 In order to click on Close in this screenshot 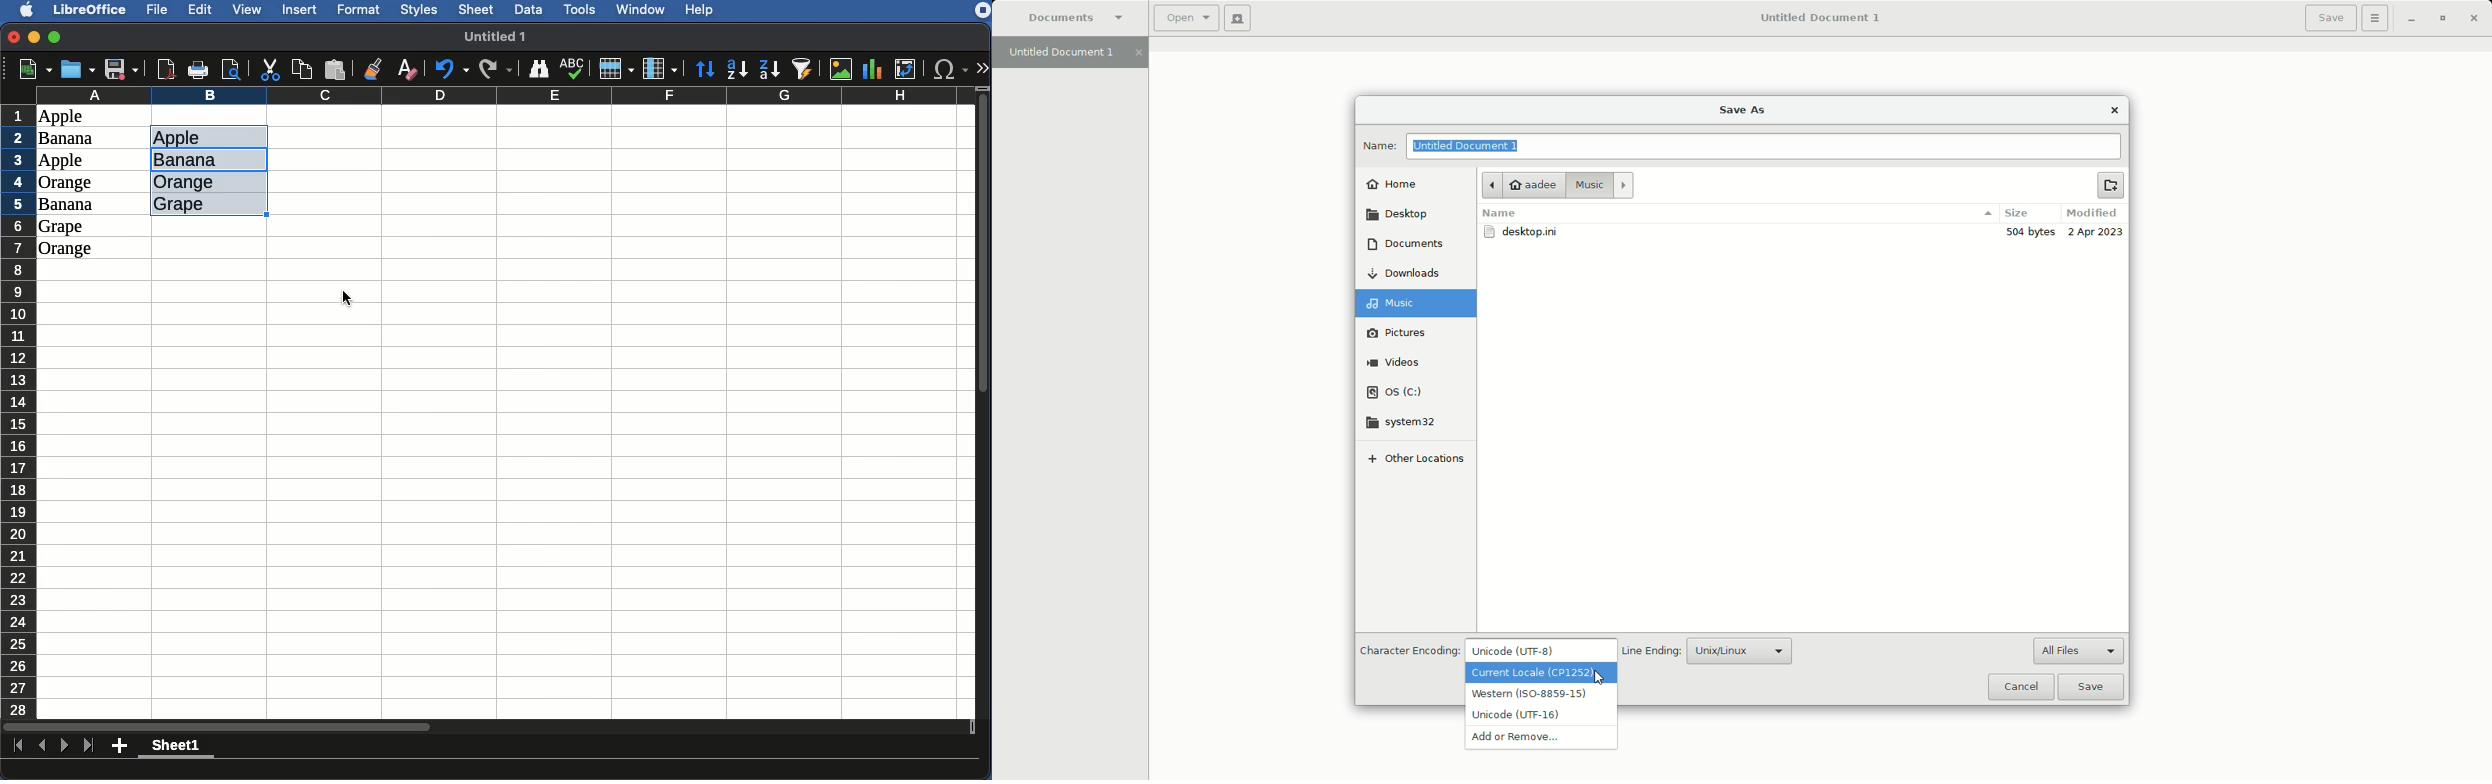, I will do `click(2116, 109)`.